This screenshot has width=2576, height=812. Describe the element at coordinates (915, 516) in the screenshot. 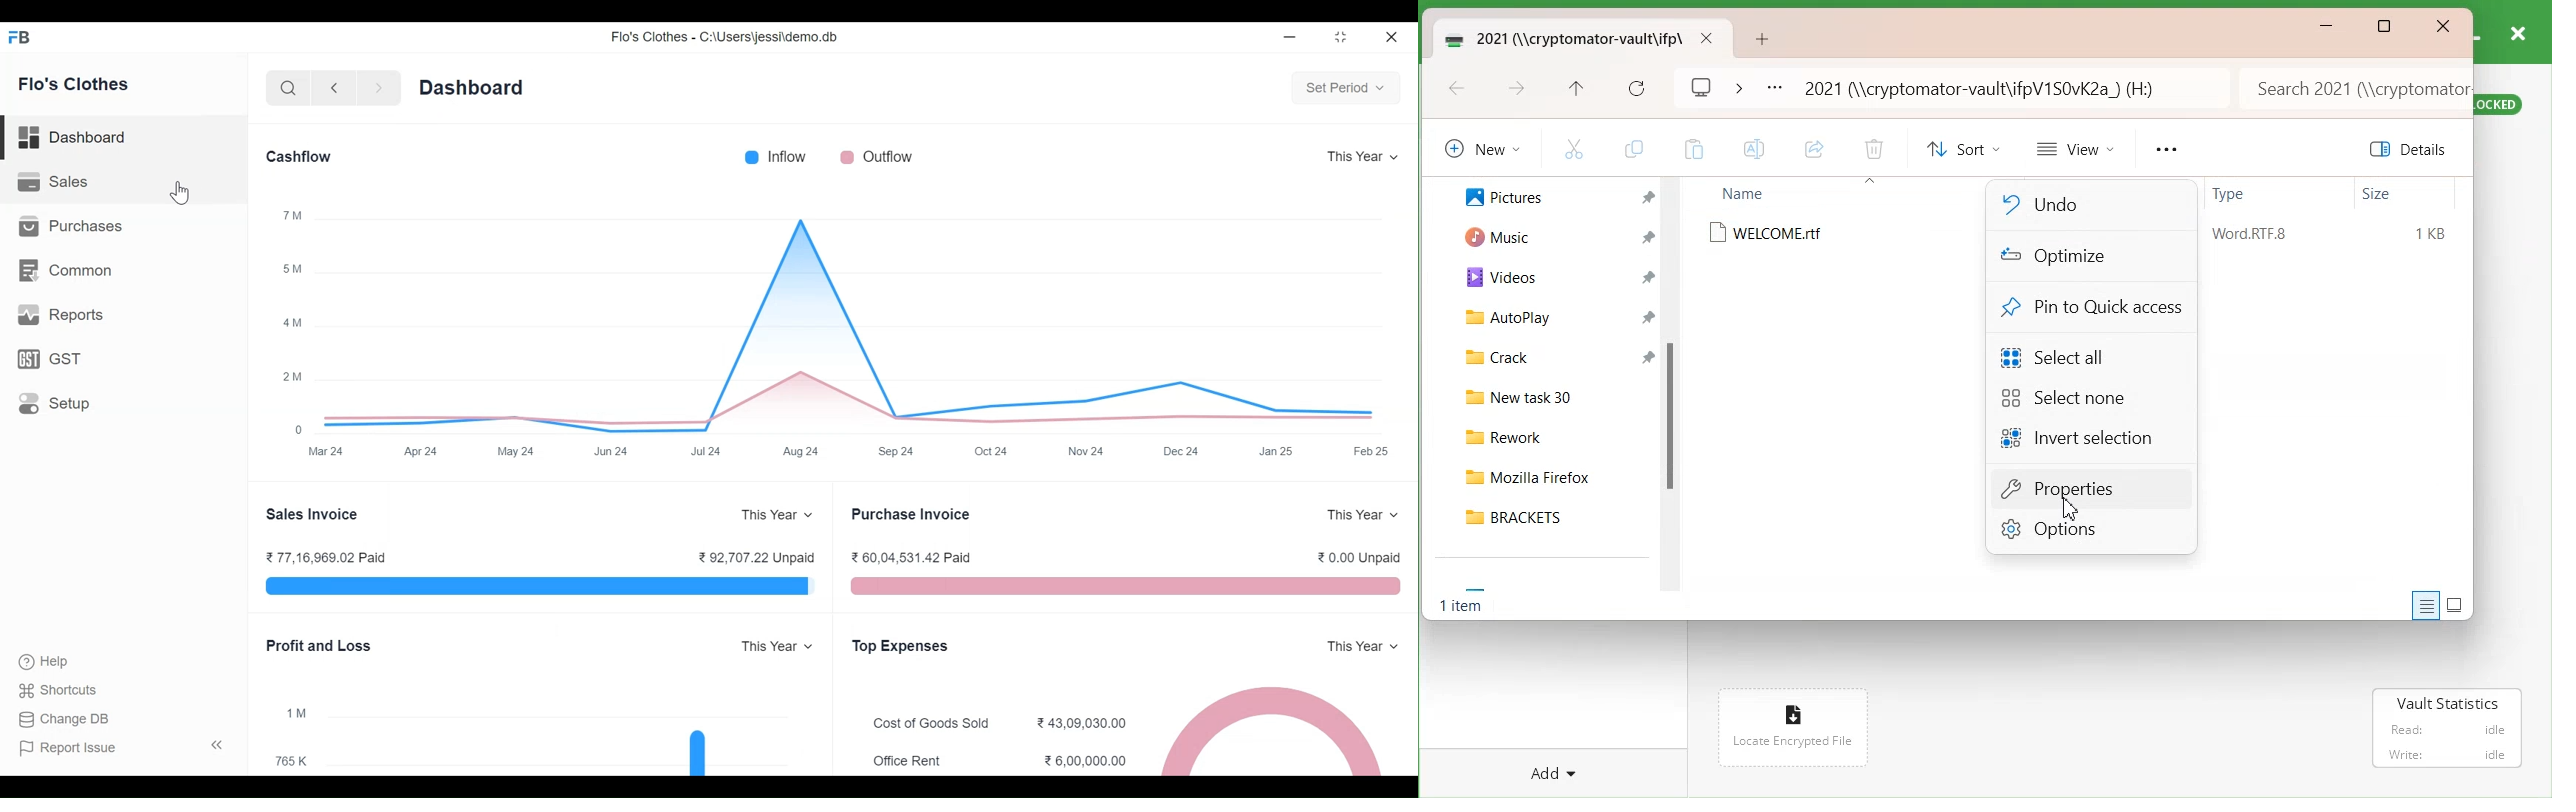

I see `Purchase Invoice` at that location.